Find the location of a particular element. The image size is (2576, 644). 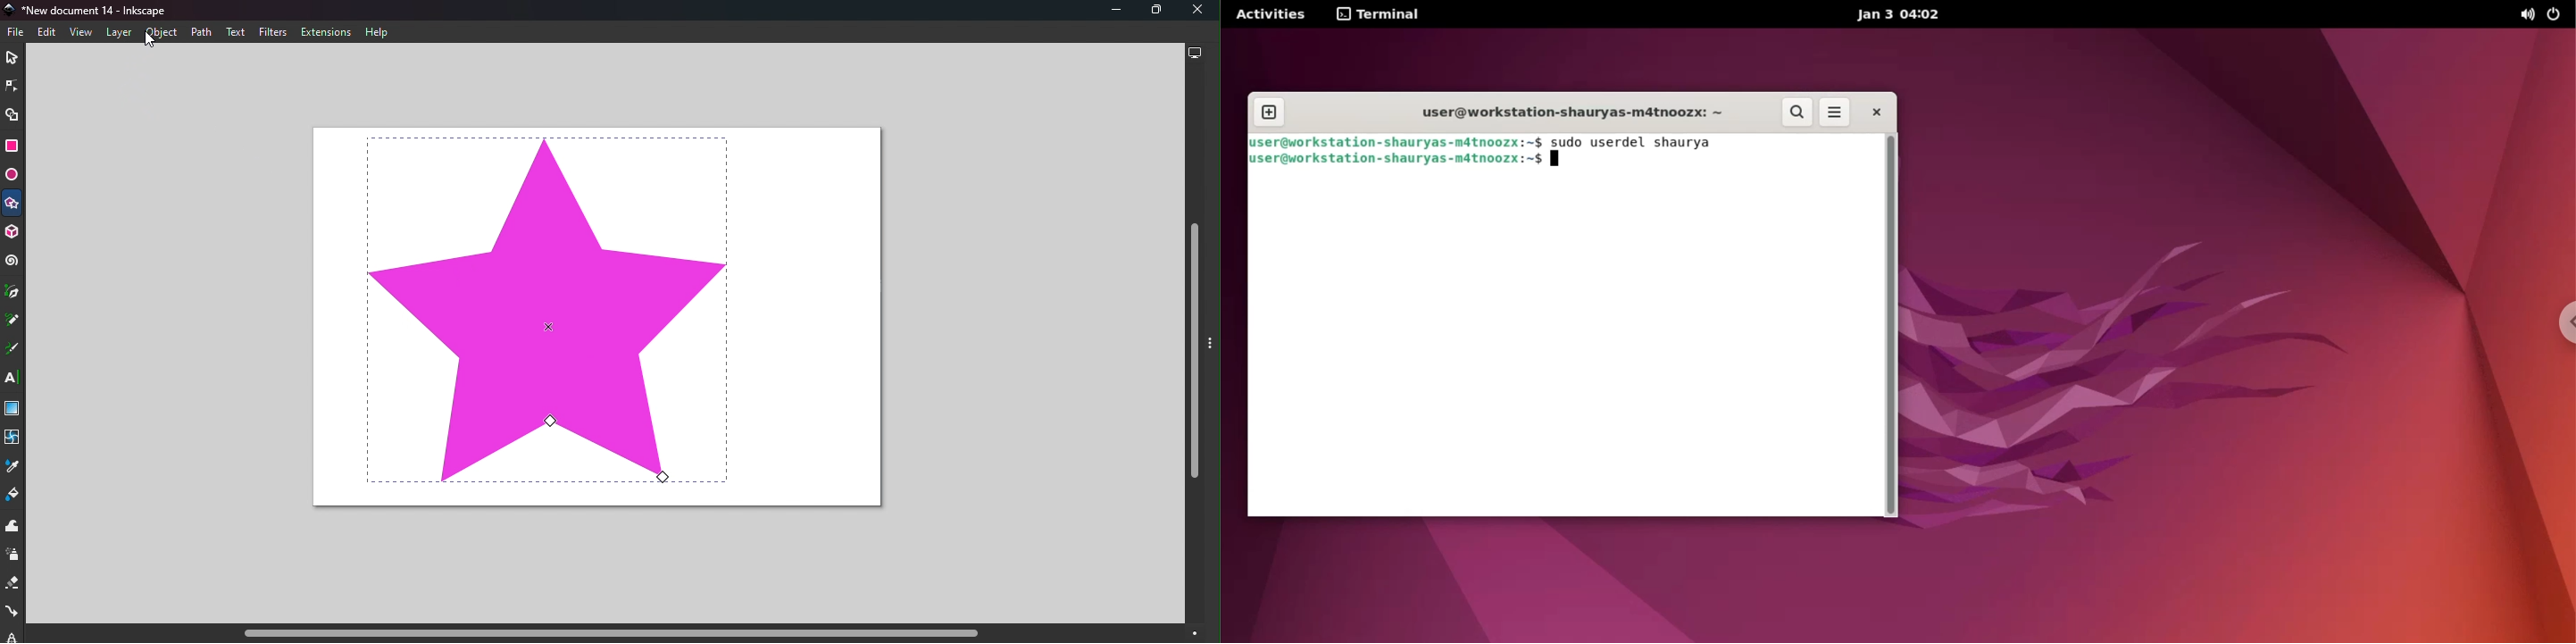

Tweak tool is located at coordinates (15, 527).